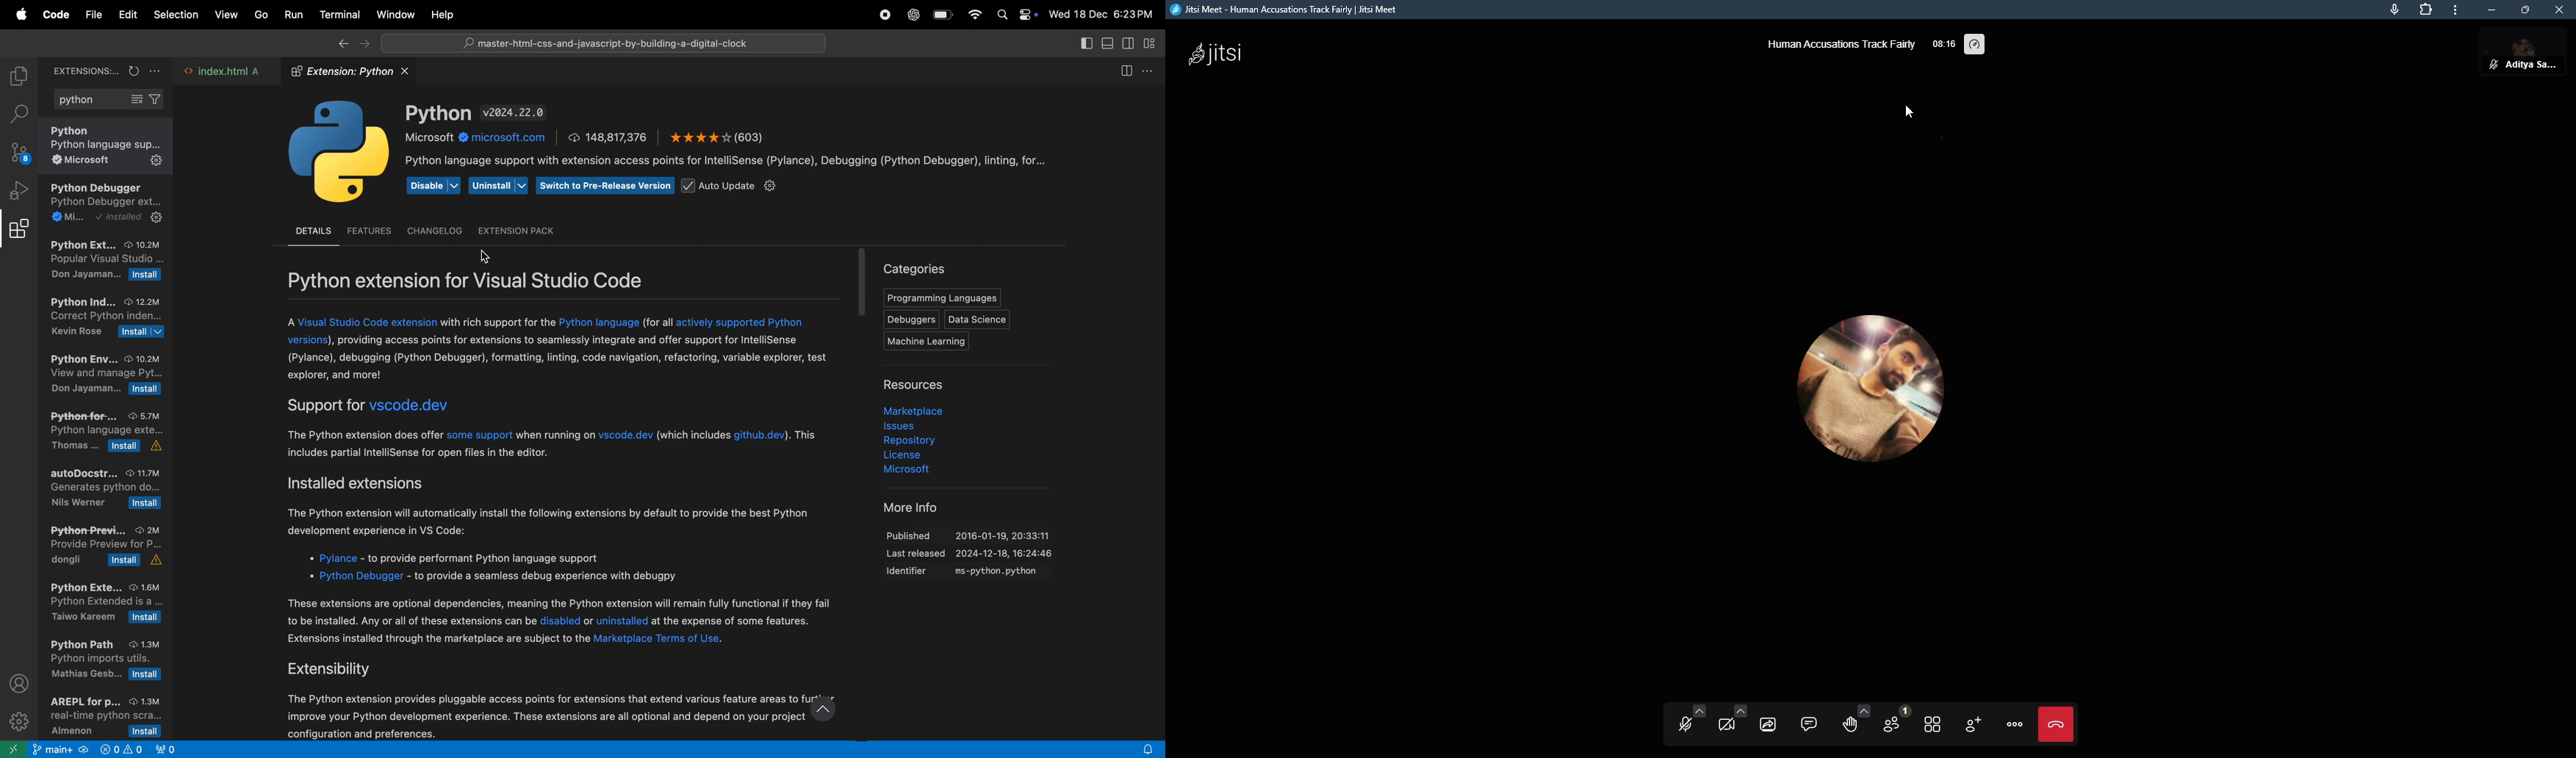 The image size is (2576, 784). What do you see at coordinates (943, 16) in the screenshot?
I see `battery` at bounding box center [943, 16].